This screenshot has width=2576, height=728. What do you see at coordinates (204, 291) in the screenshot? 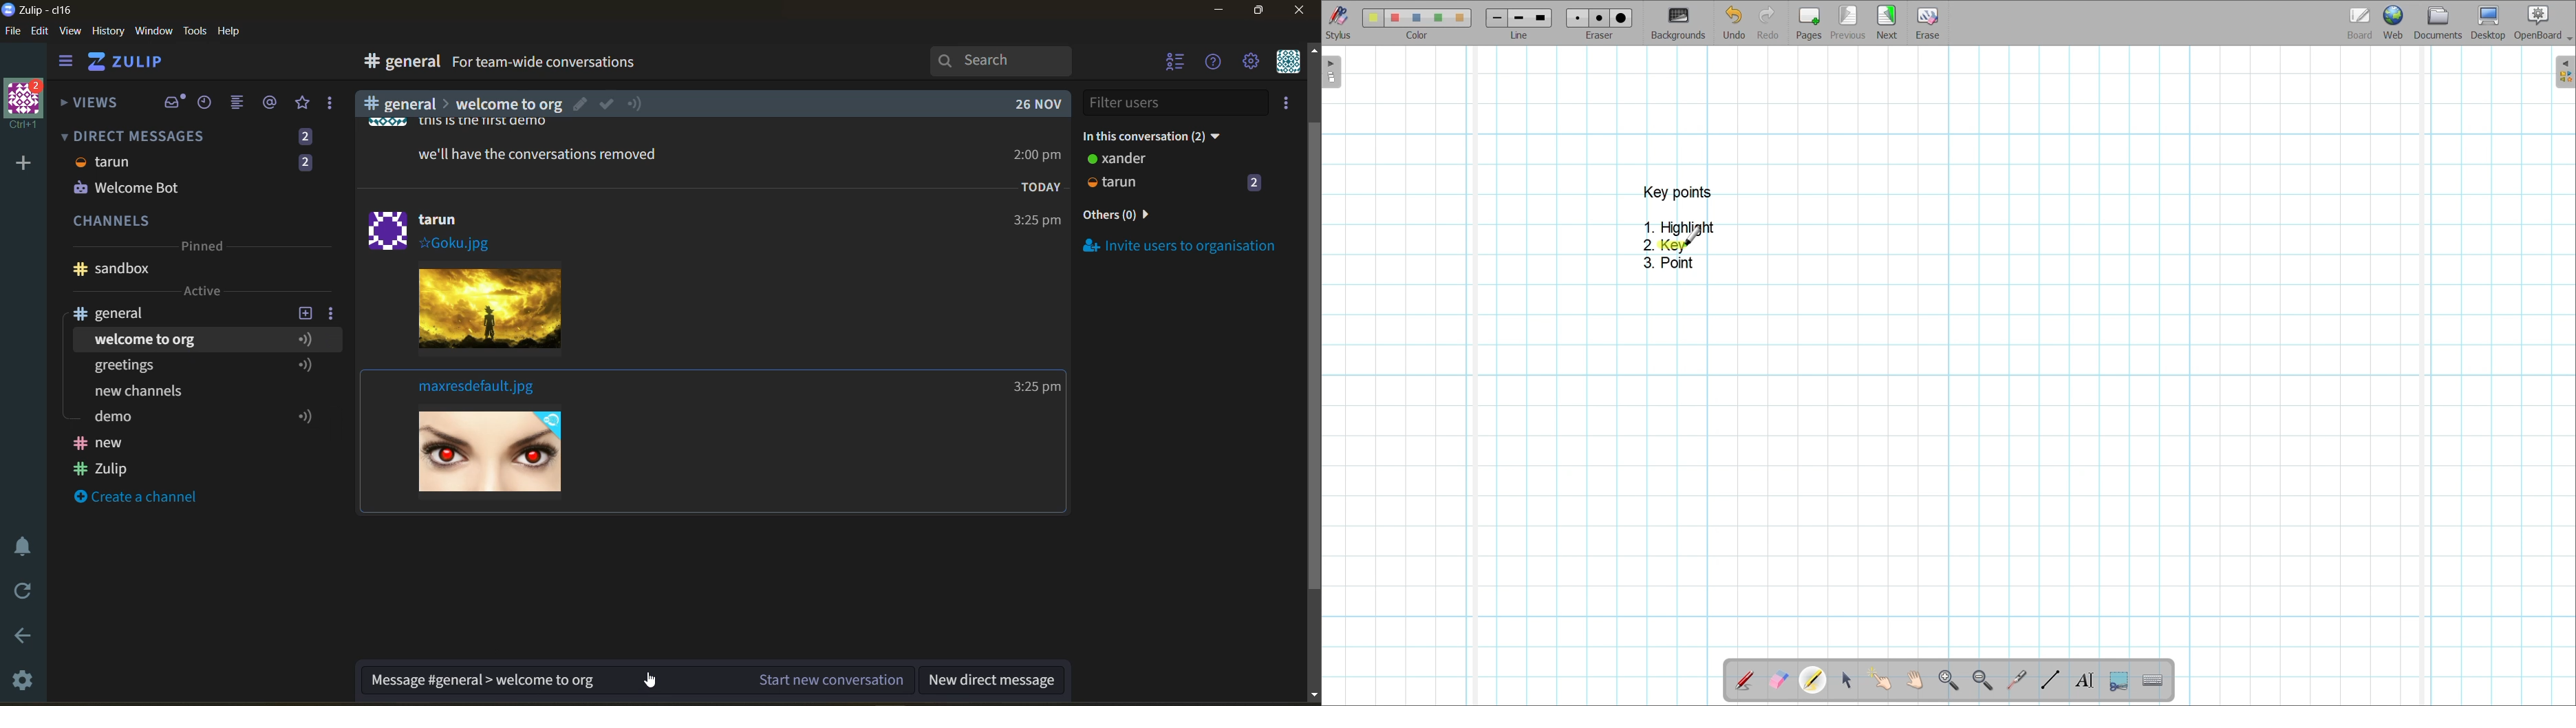
I see `active` at bounding box center [204, 291].